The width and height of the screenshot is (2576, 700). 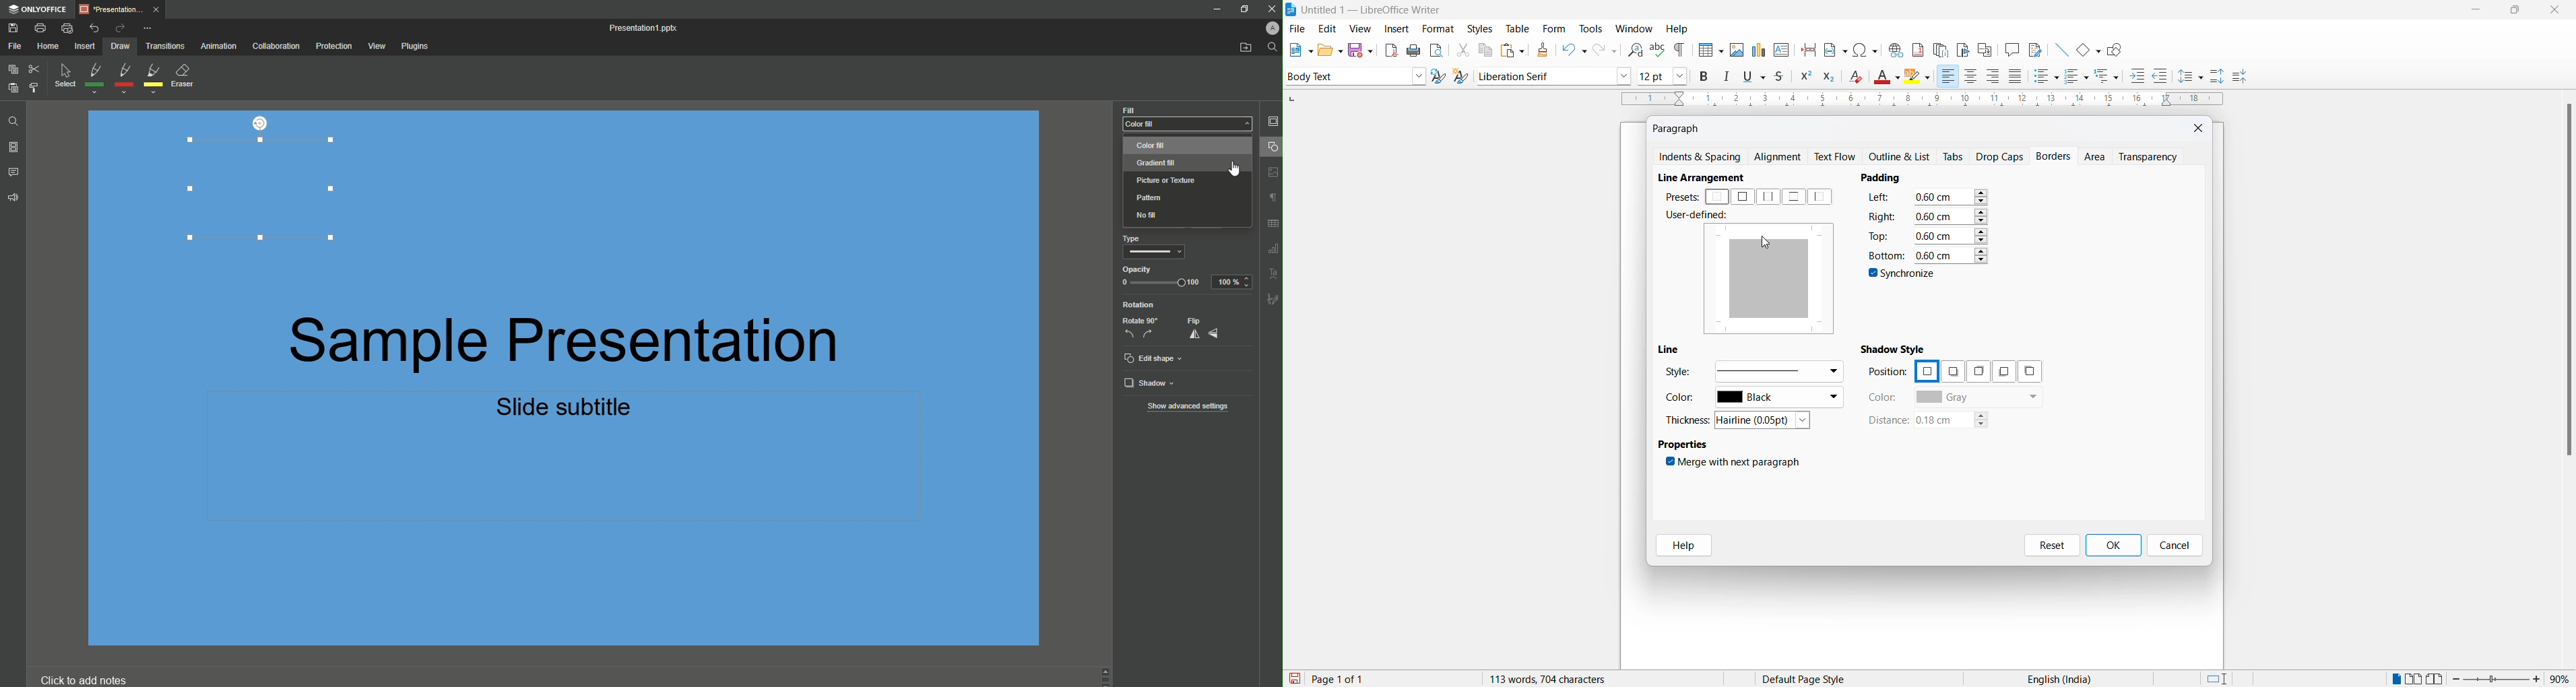 I want to click on tabs, so click(x=1954, y=157).